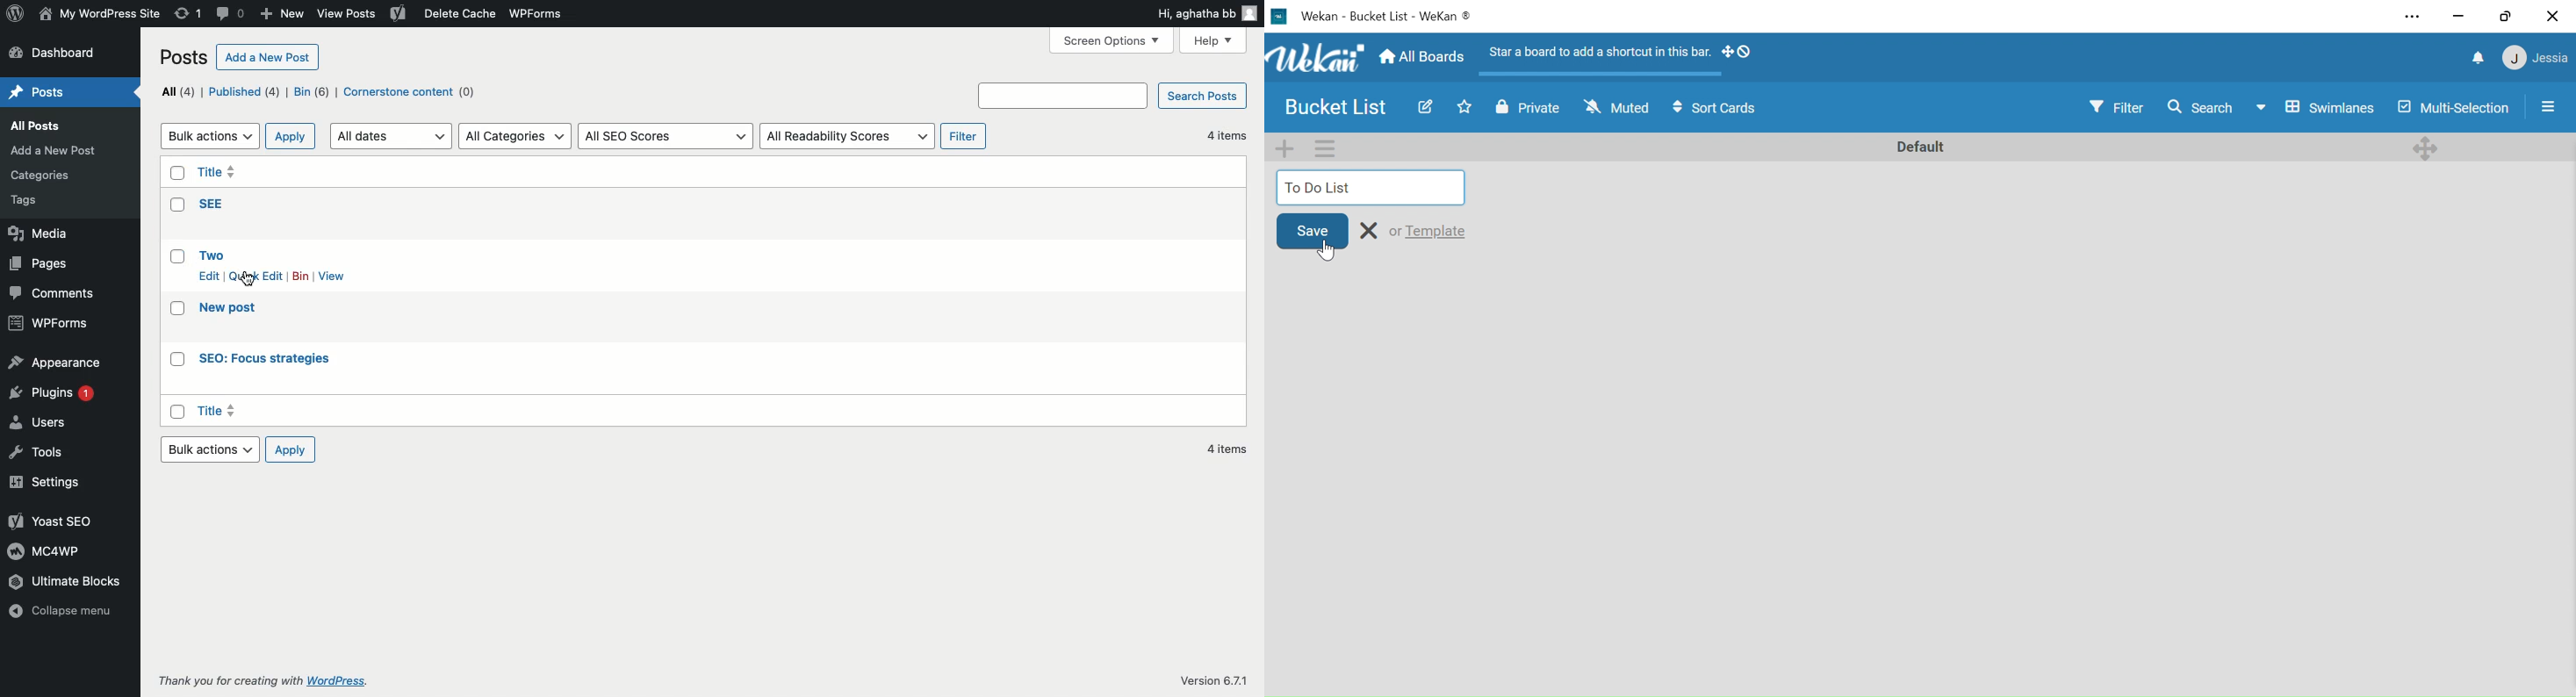 The image size is (2576, 700). Describe the element at coordinates (270, 58) in the screenshot. I see `Add a new post` at that location.